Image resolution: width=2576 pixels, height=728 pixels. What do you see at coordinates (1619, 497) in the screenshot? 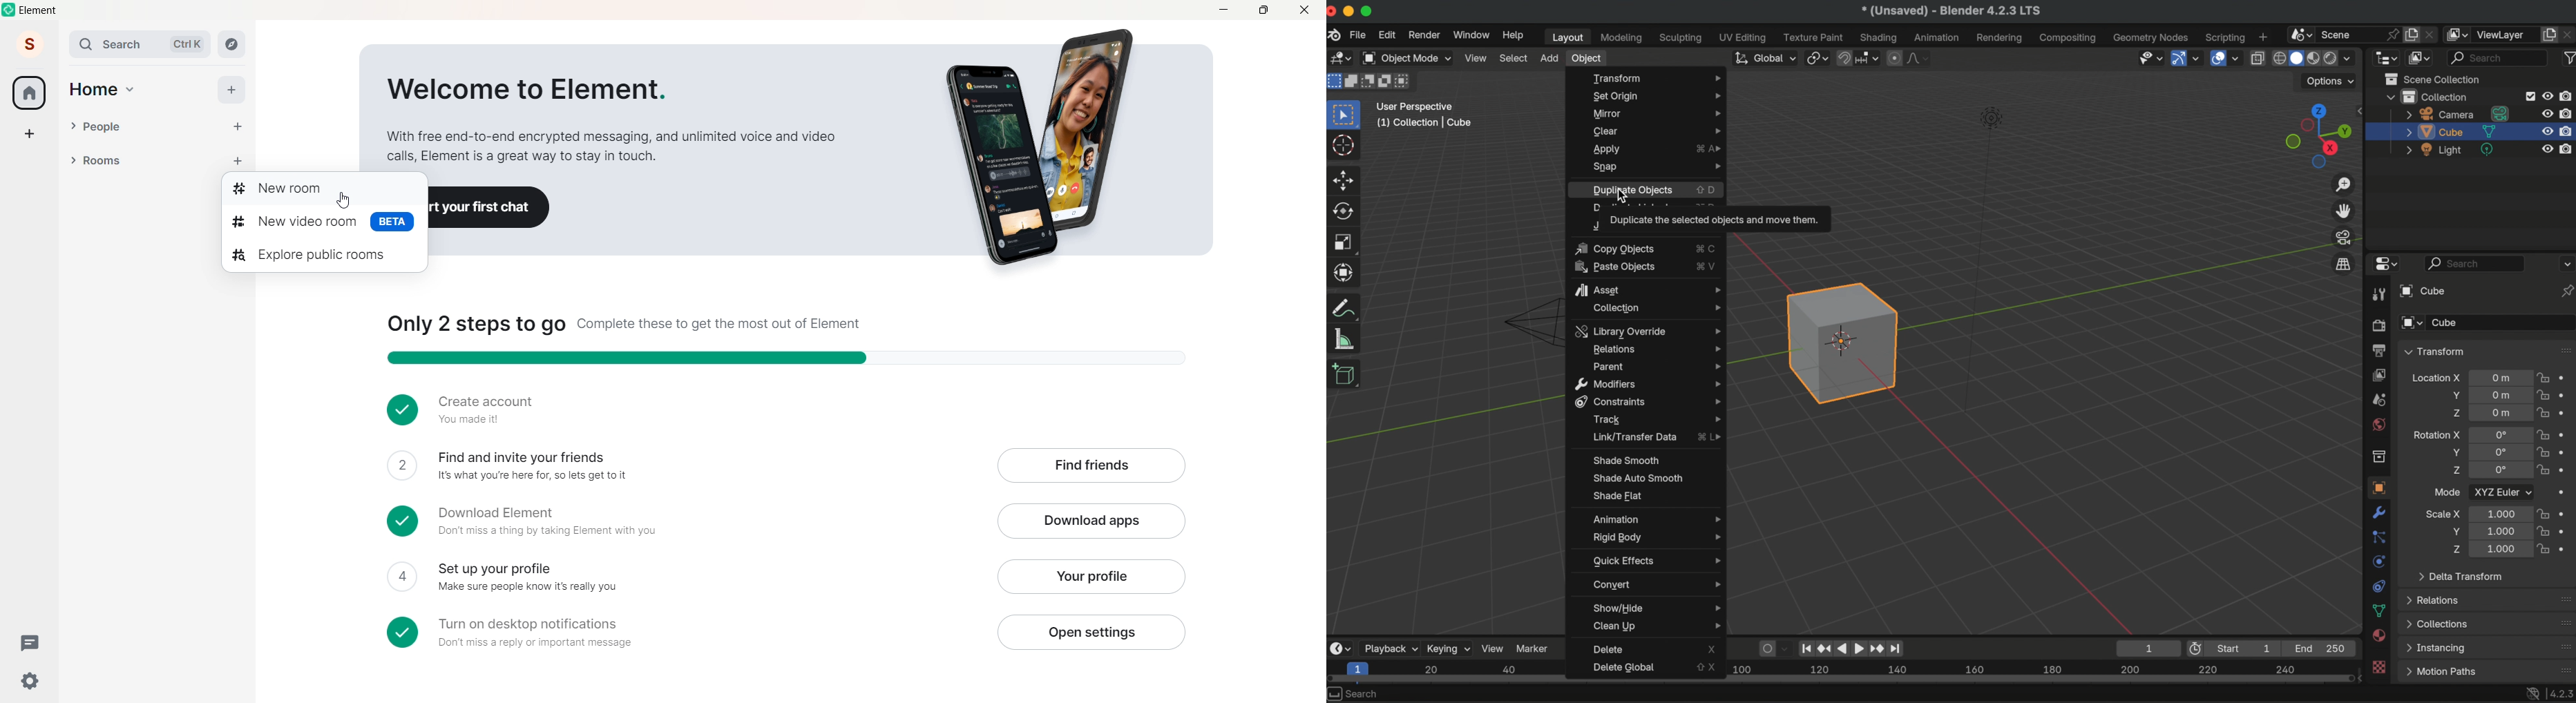
I see `shade flat` at bounding box center [1619, 497].